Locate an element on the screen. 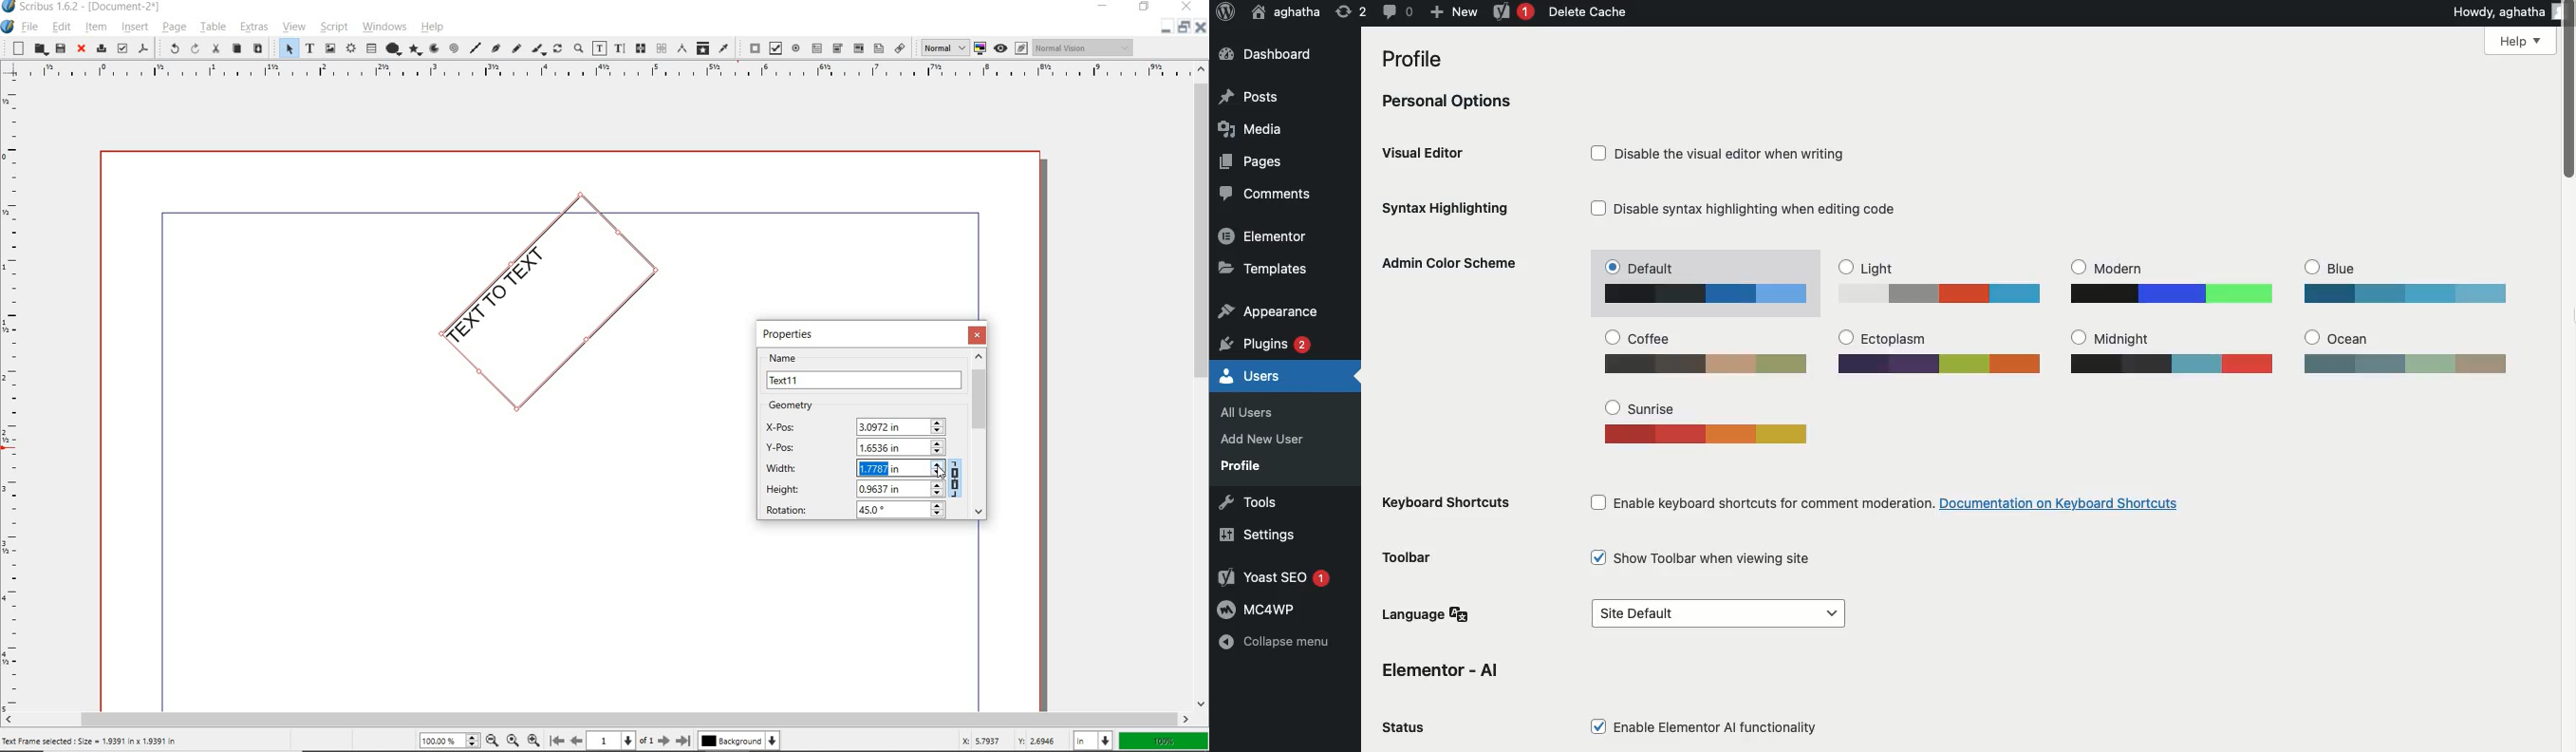  system icon is located at coordinates (9, 27).